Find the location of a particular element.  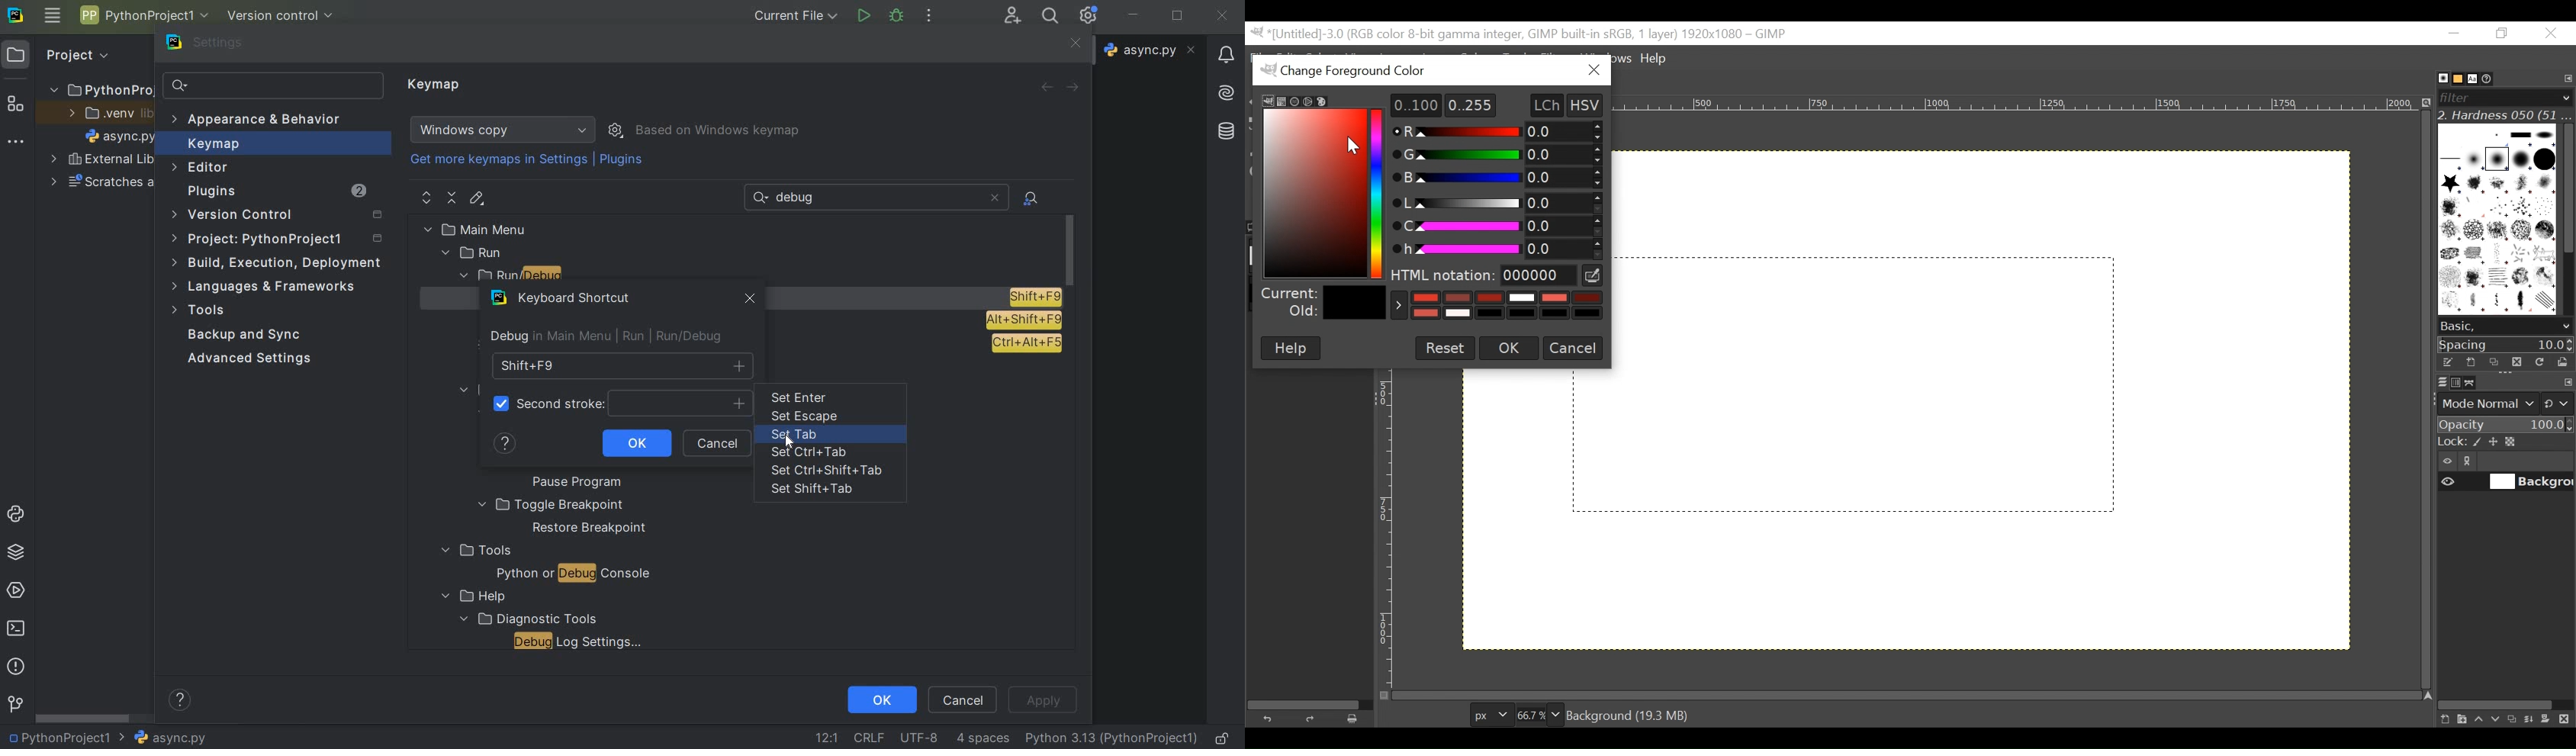

ok is located at coordinates (881, 699).